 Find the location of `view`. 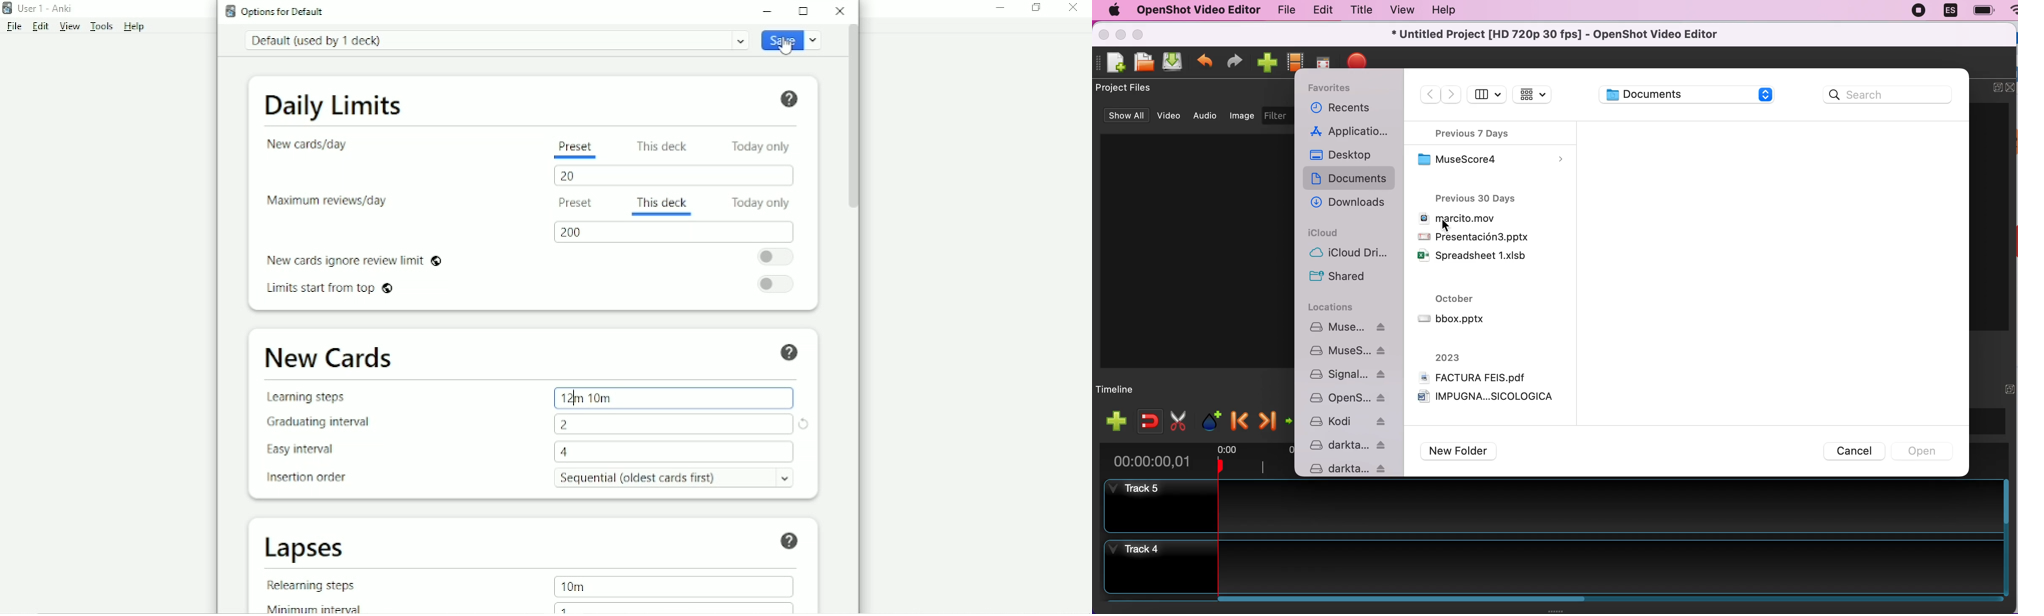

view is located at coordinates (1399, 10).